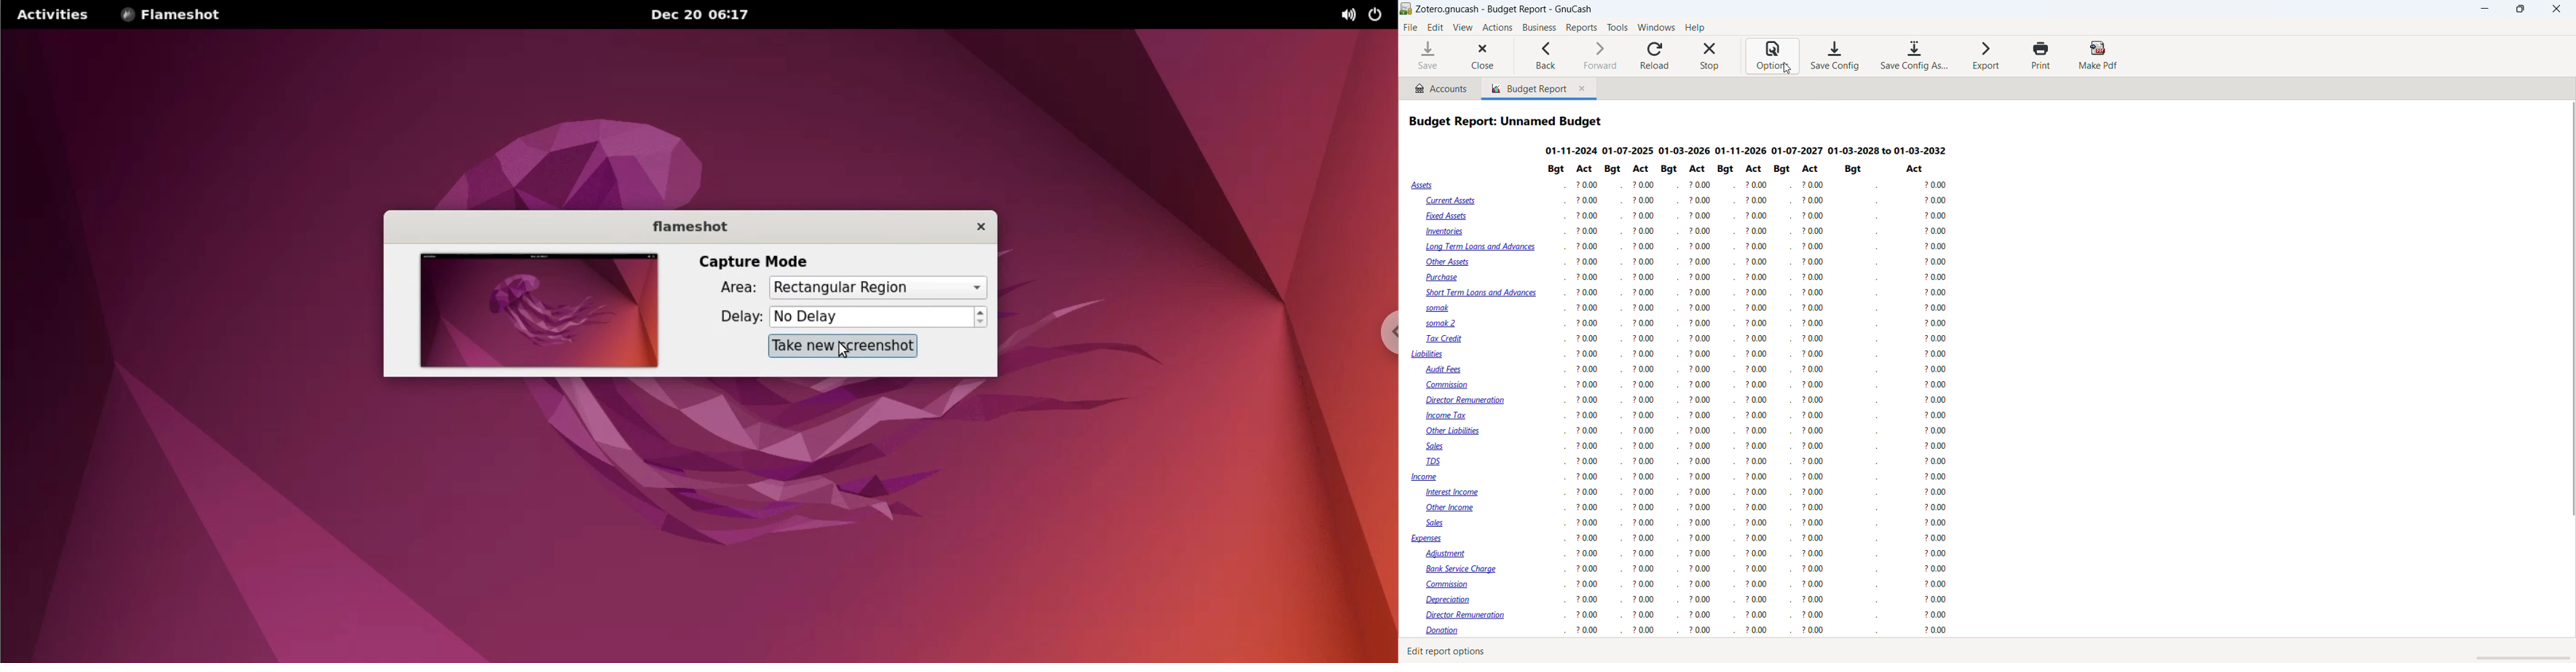  What do you see at coordinates (1445, 277) in the screenshot?
I see `Purchase` at bounding box center [1445, 277].